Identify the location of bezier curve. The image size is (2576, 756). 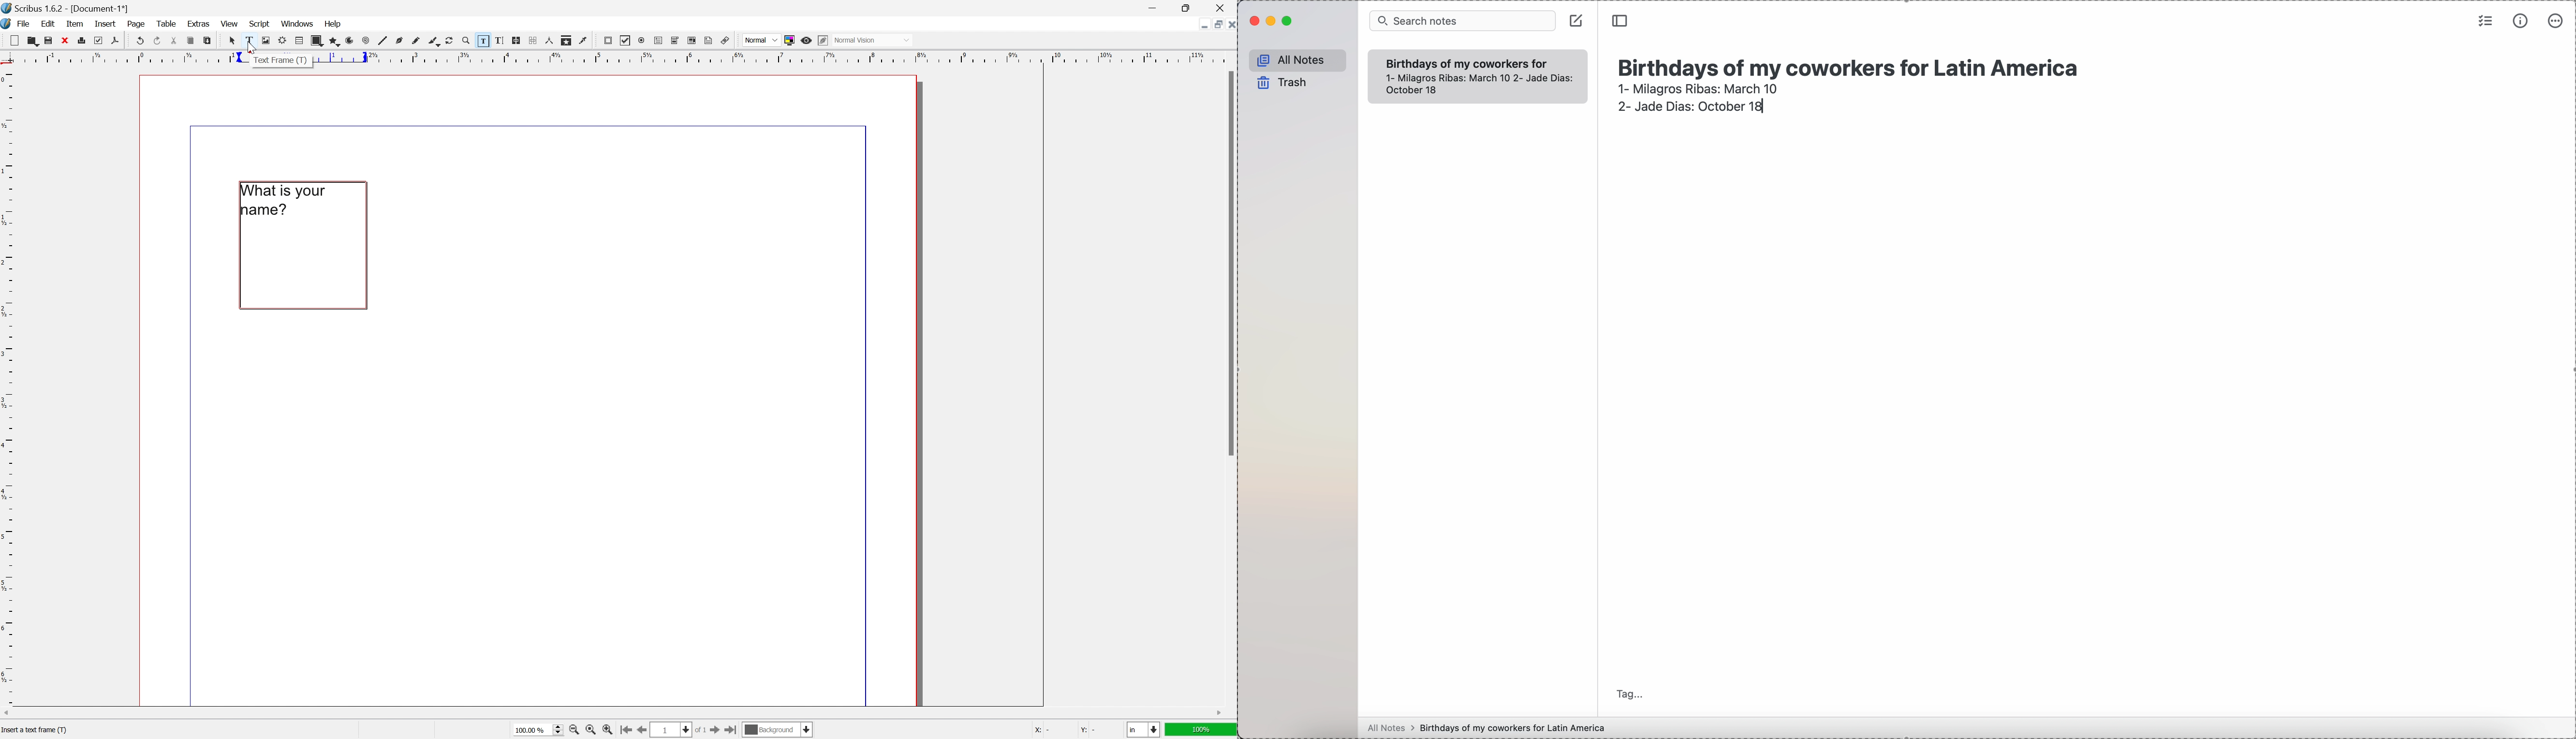
(399, 40).